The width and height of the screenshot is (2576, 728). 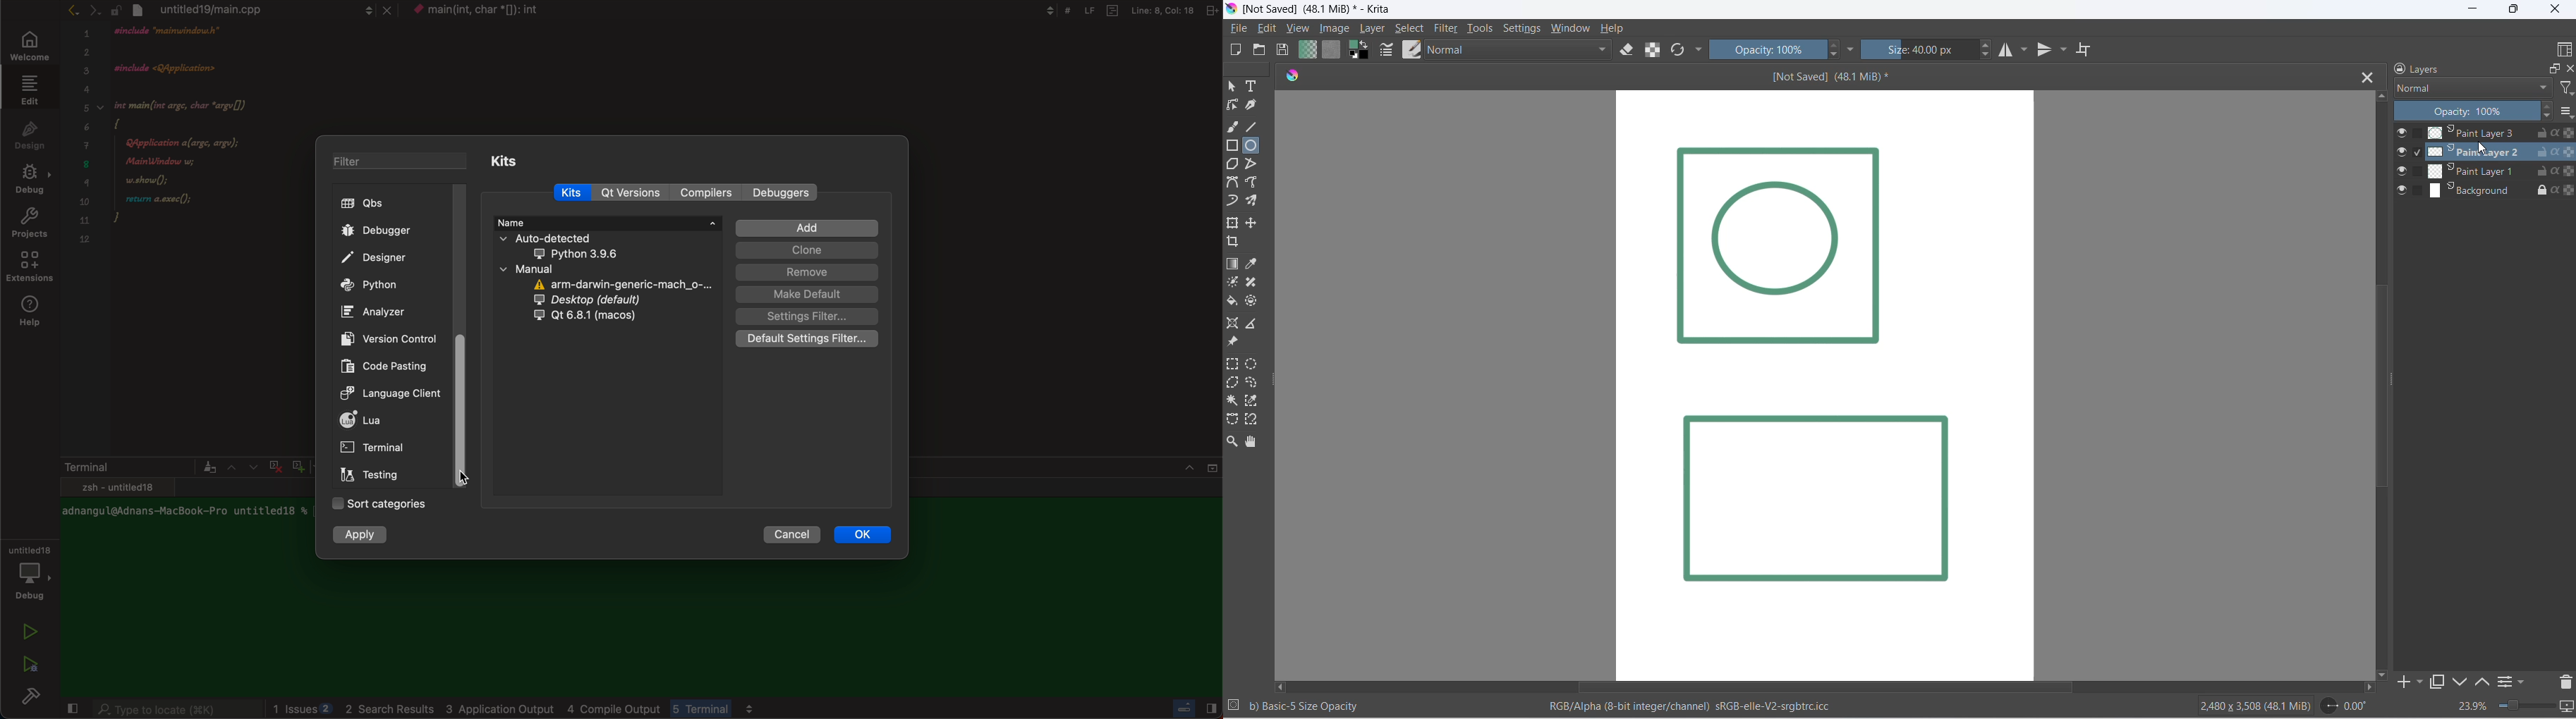 What do you see at coordinates (2054, 50) in the screenshot?
I see `vertical mirror tool` at bounding box center [2054, 50].